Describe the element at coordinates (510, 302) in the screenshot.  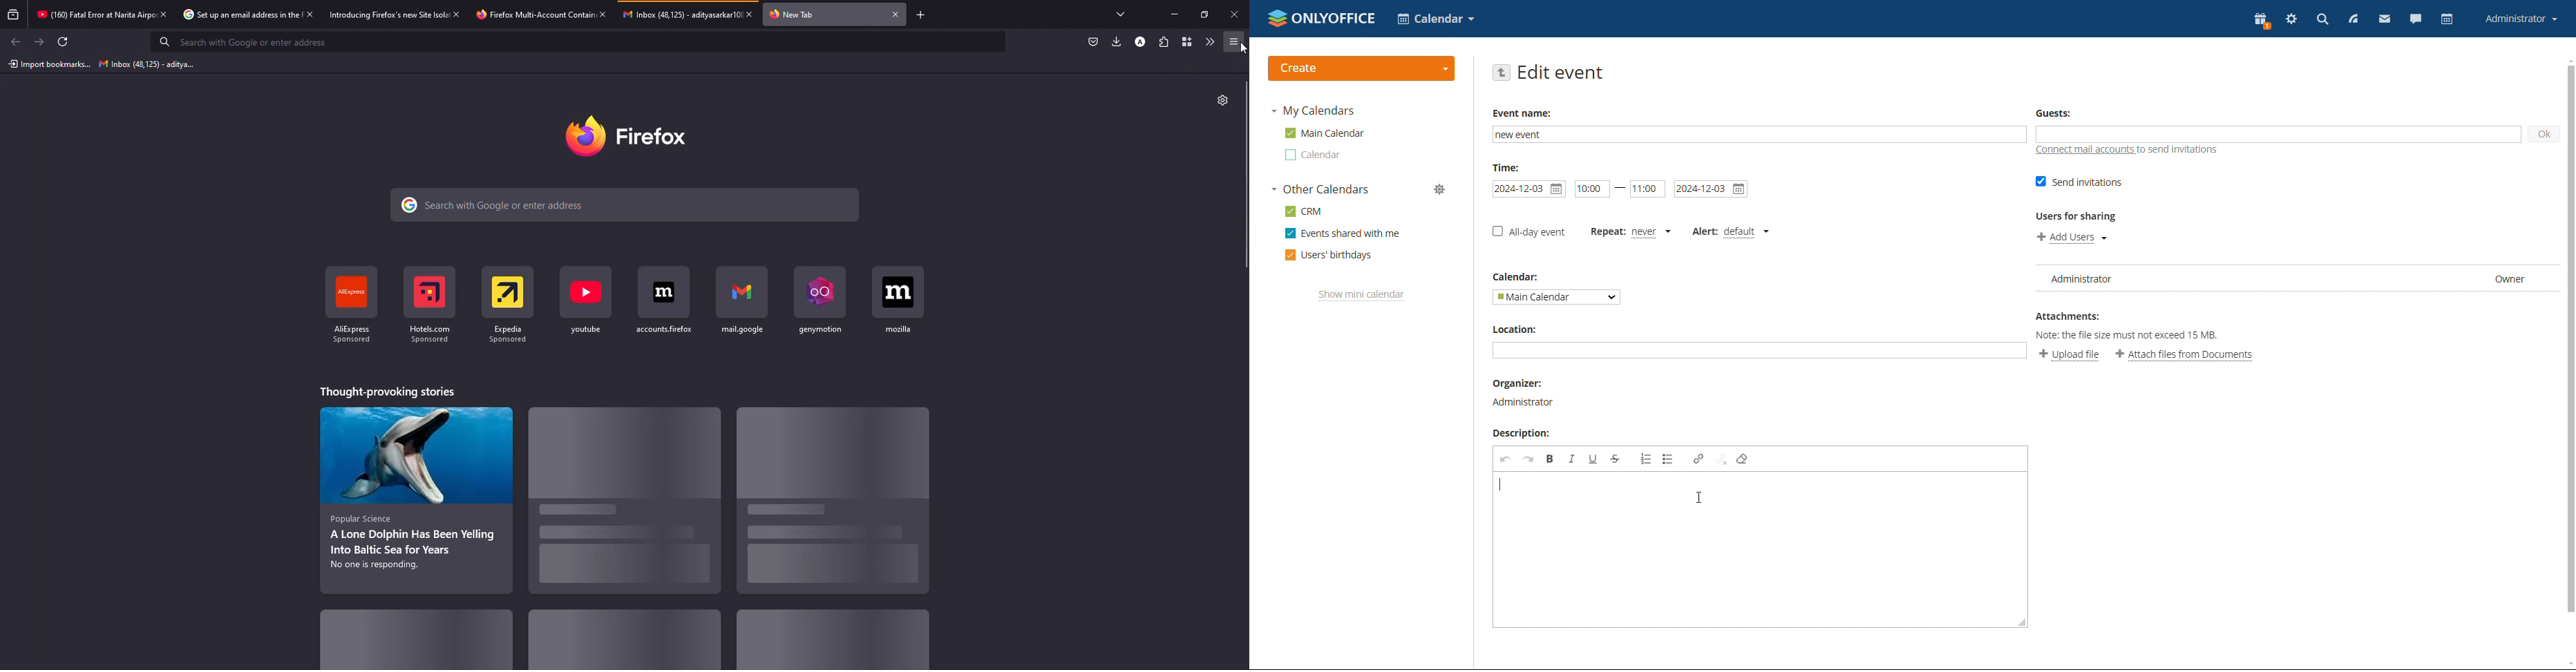
I see `shortcut` at that location.